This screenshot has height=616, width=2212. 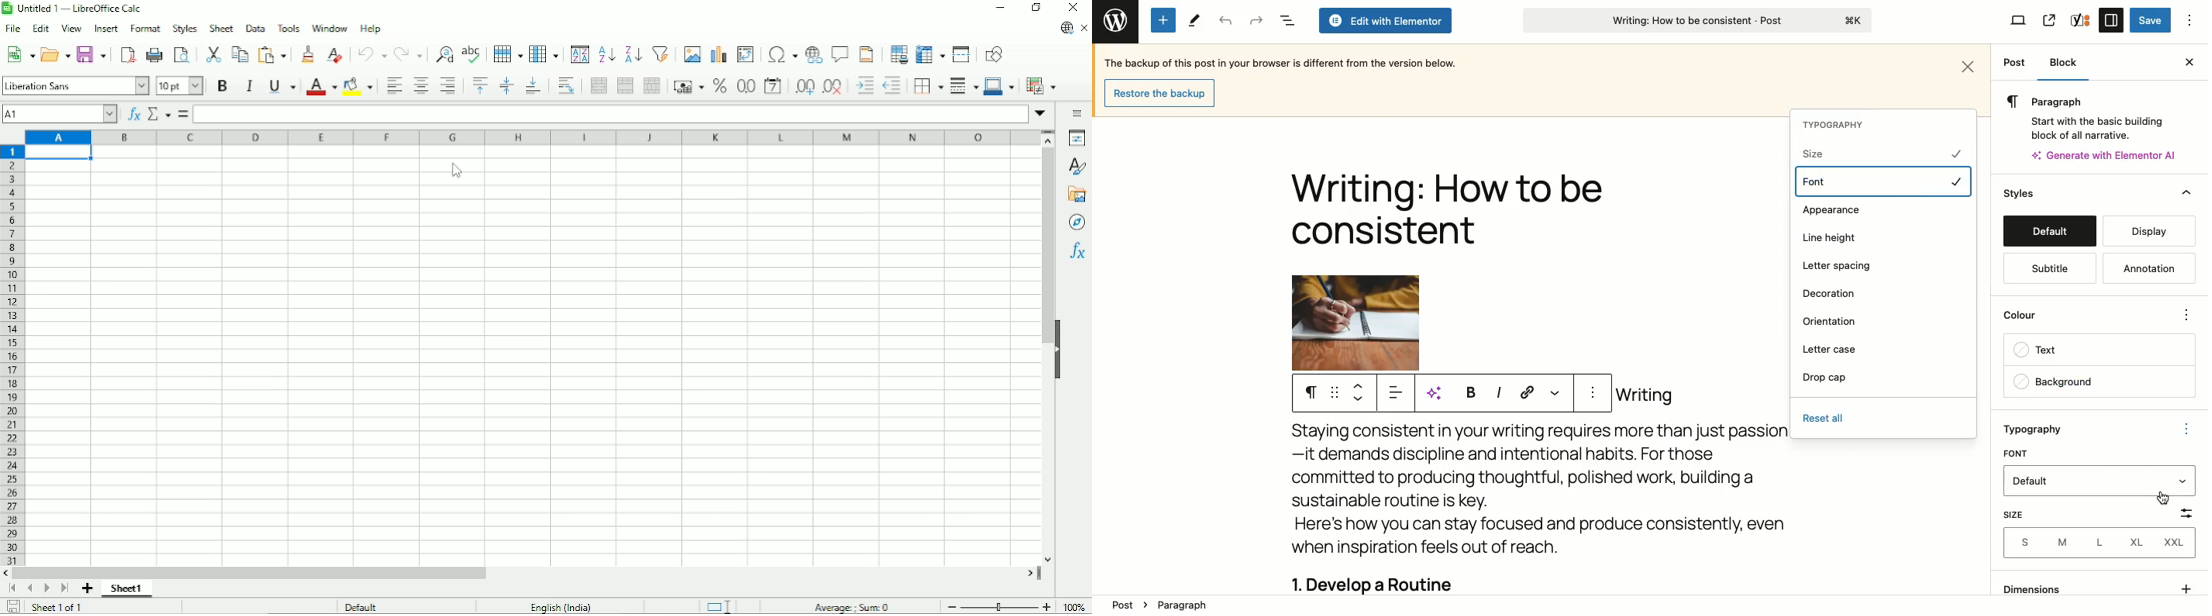 I want to click on Style, so click(x=2021, y=193).